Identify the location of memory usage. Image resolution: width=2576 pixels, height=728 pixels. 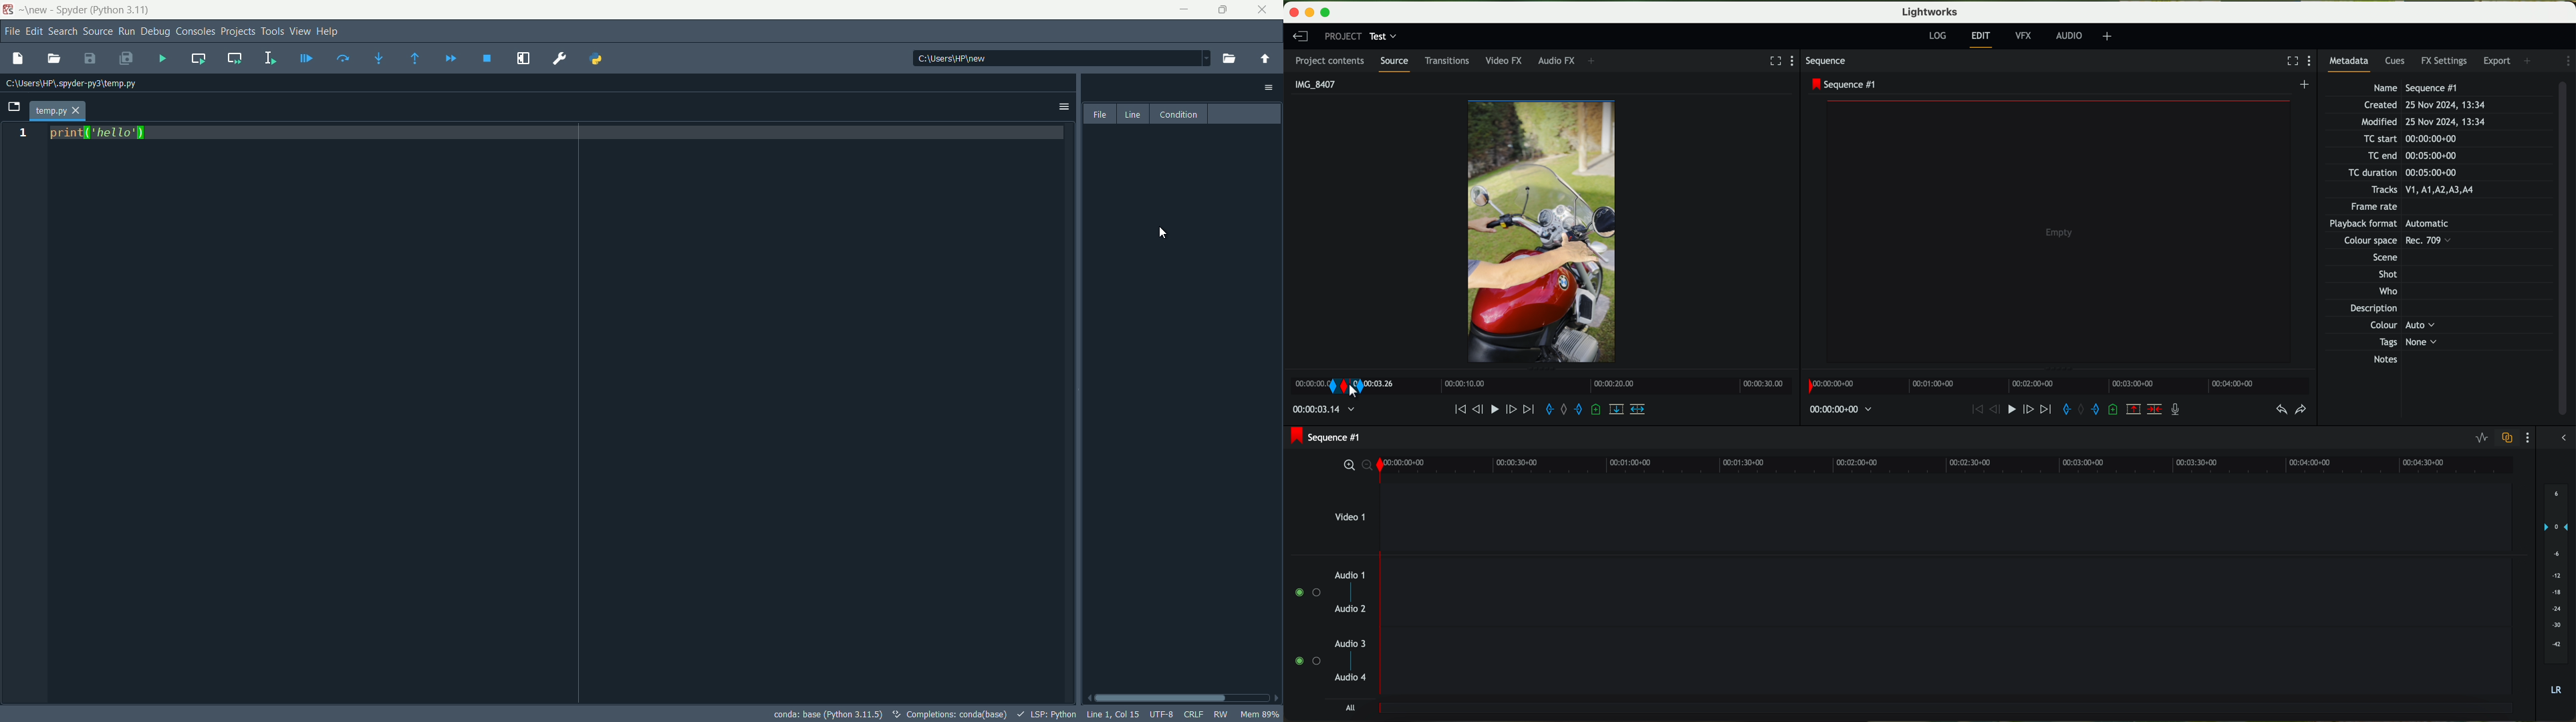
(1260, 714).